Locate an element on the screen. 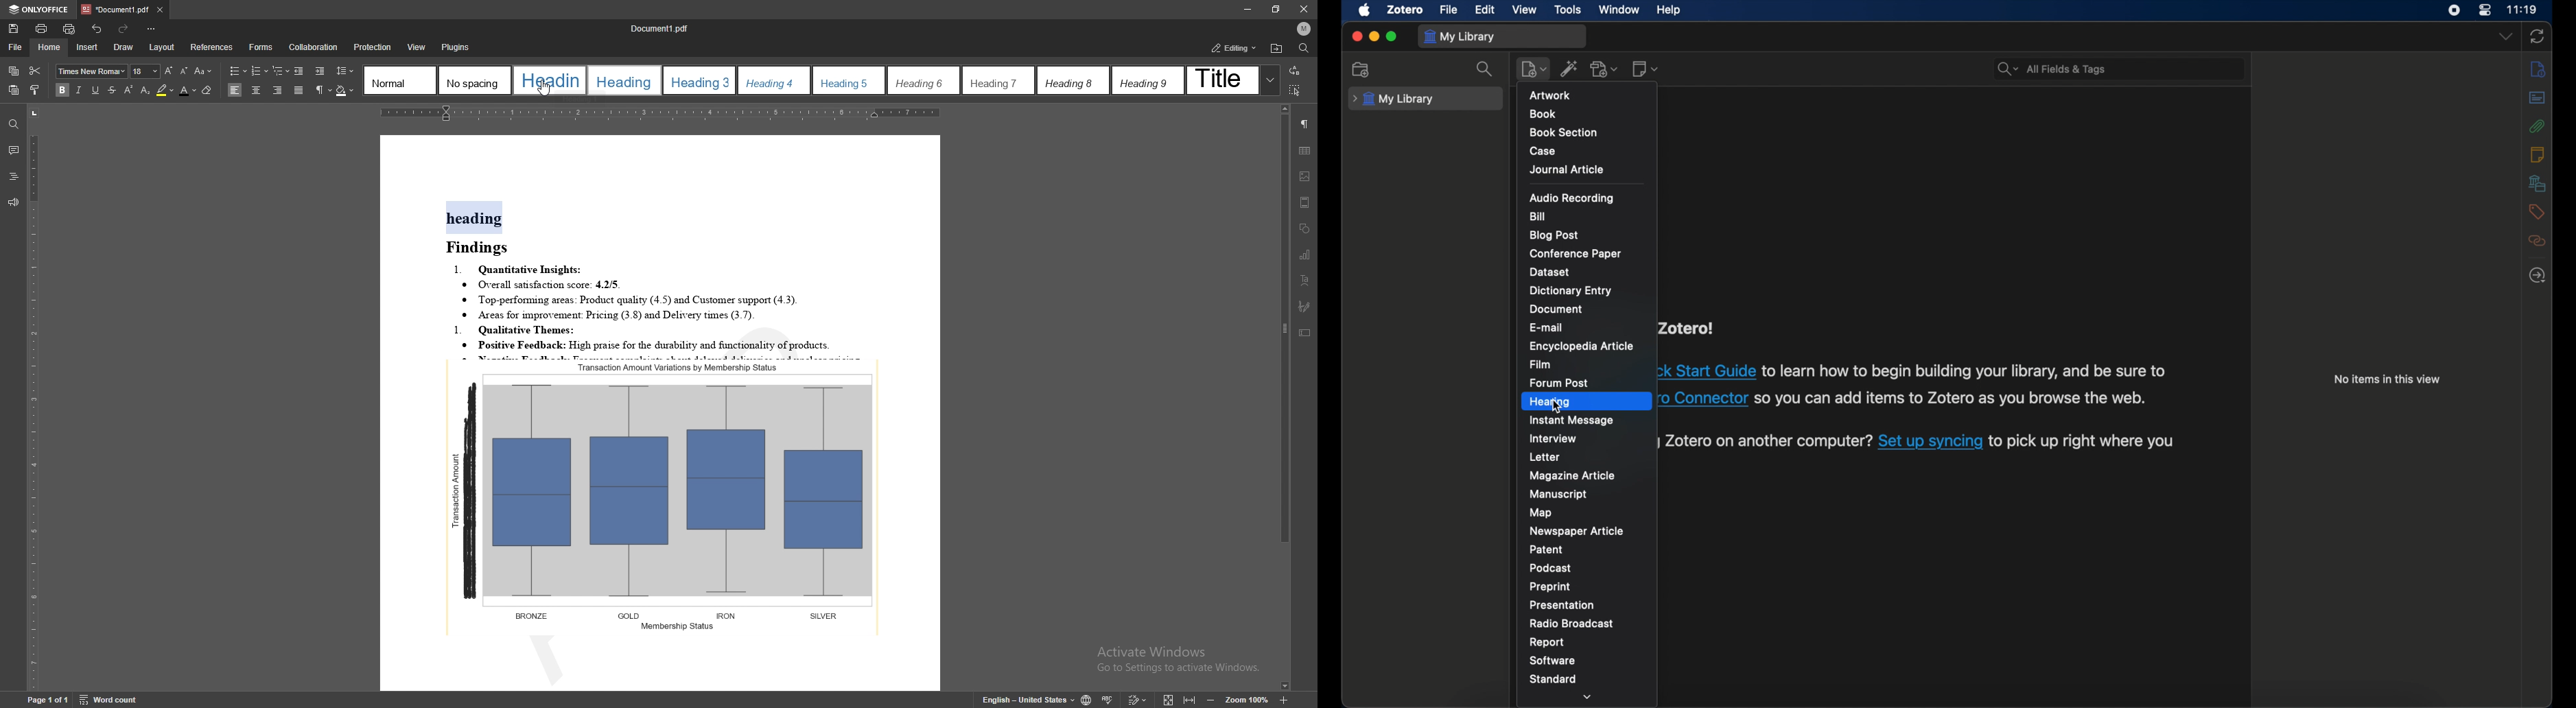  vertical scale is located at coordinates (34, 398).